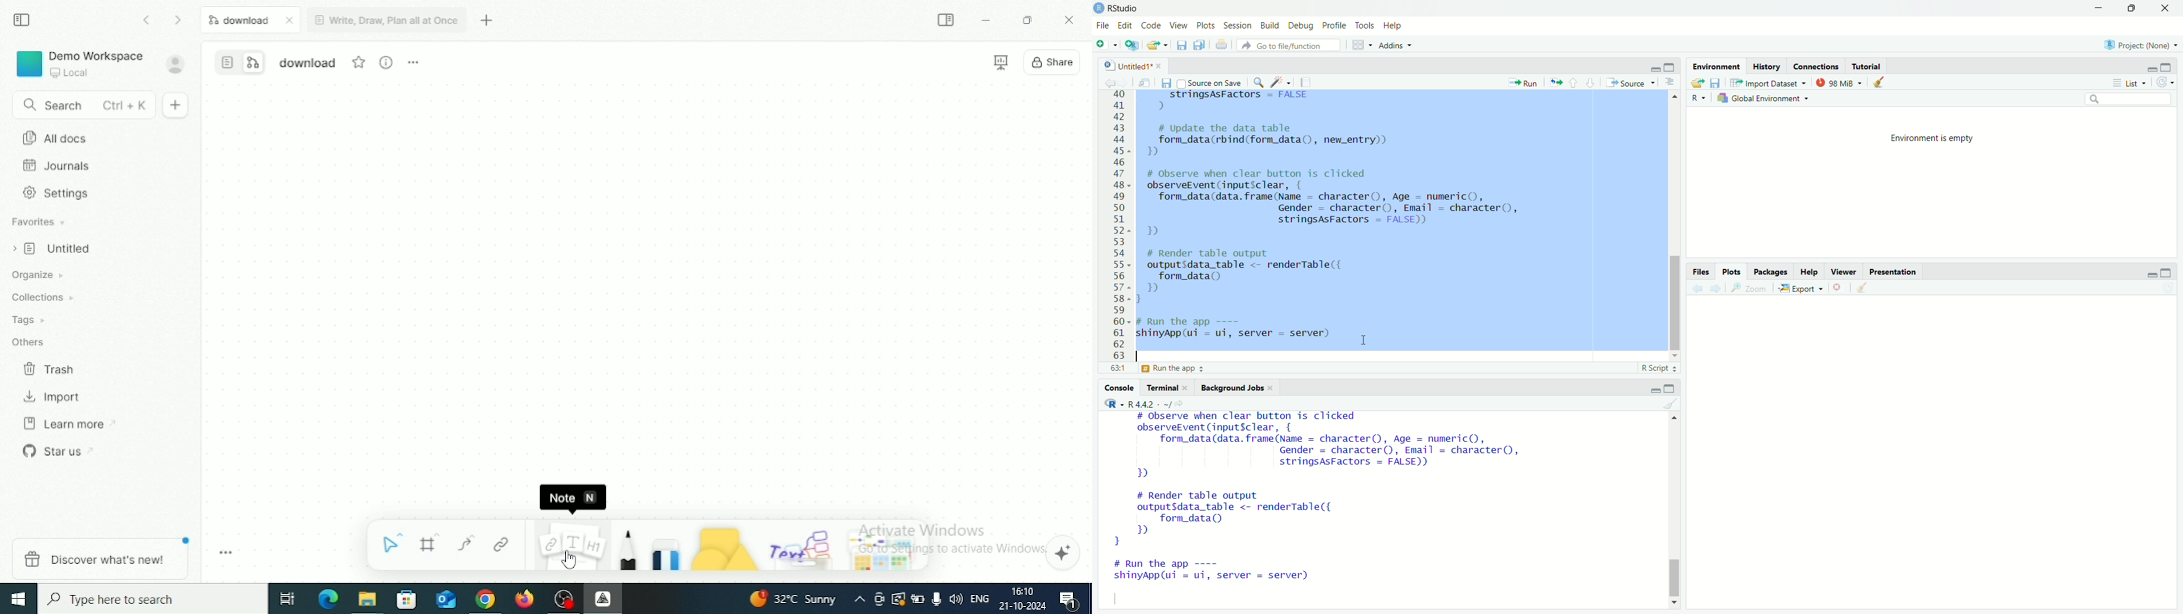 The height and width of the screenshot is (616, 2184). What do you see at coordinates (178, 106) in the screenshot?
I see `New doc` at bounding box center [178, 106].